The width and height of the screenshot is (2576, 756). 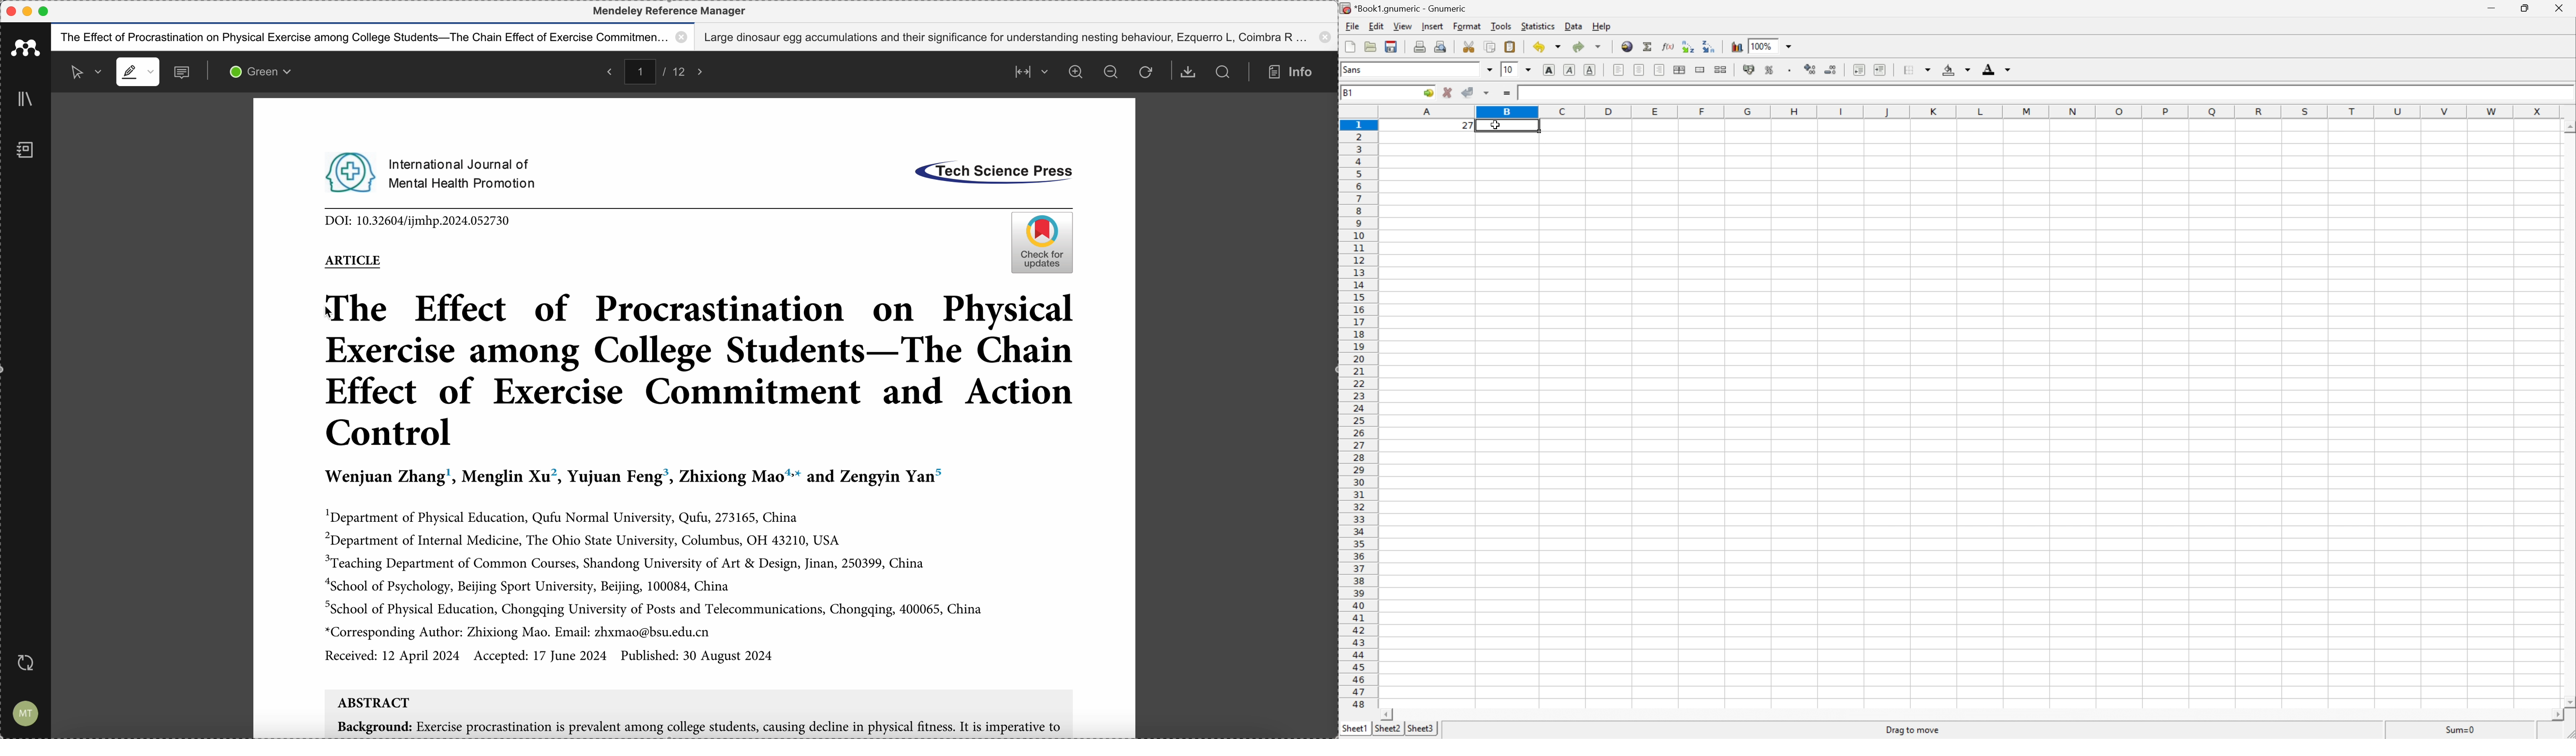 What do you see at coordinates (1790, 70) in the screenshot?
I see `Set the format of the selected cells to include a thousands separator` at bounding box center [1790, 70].